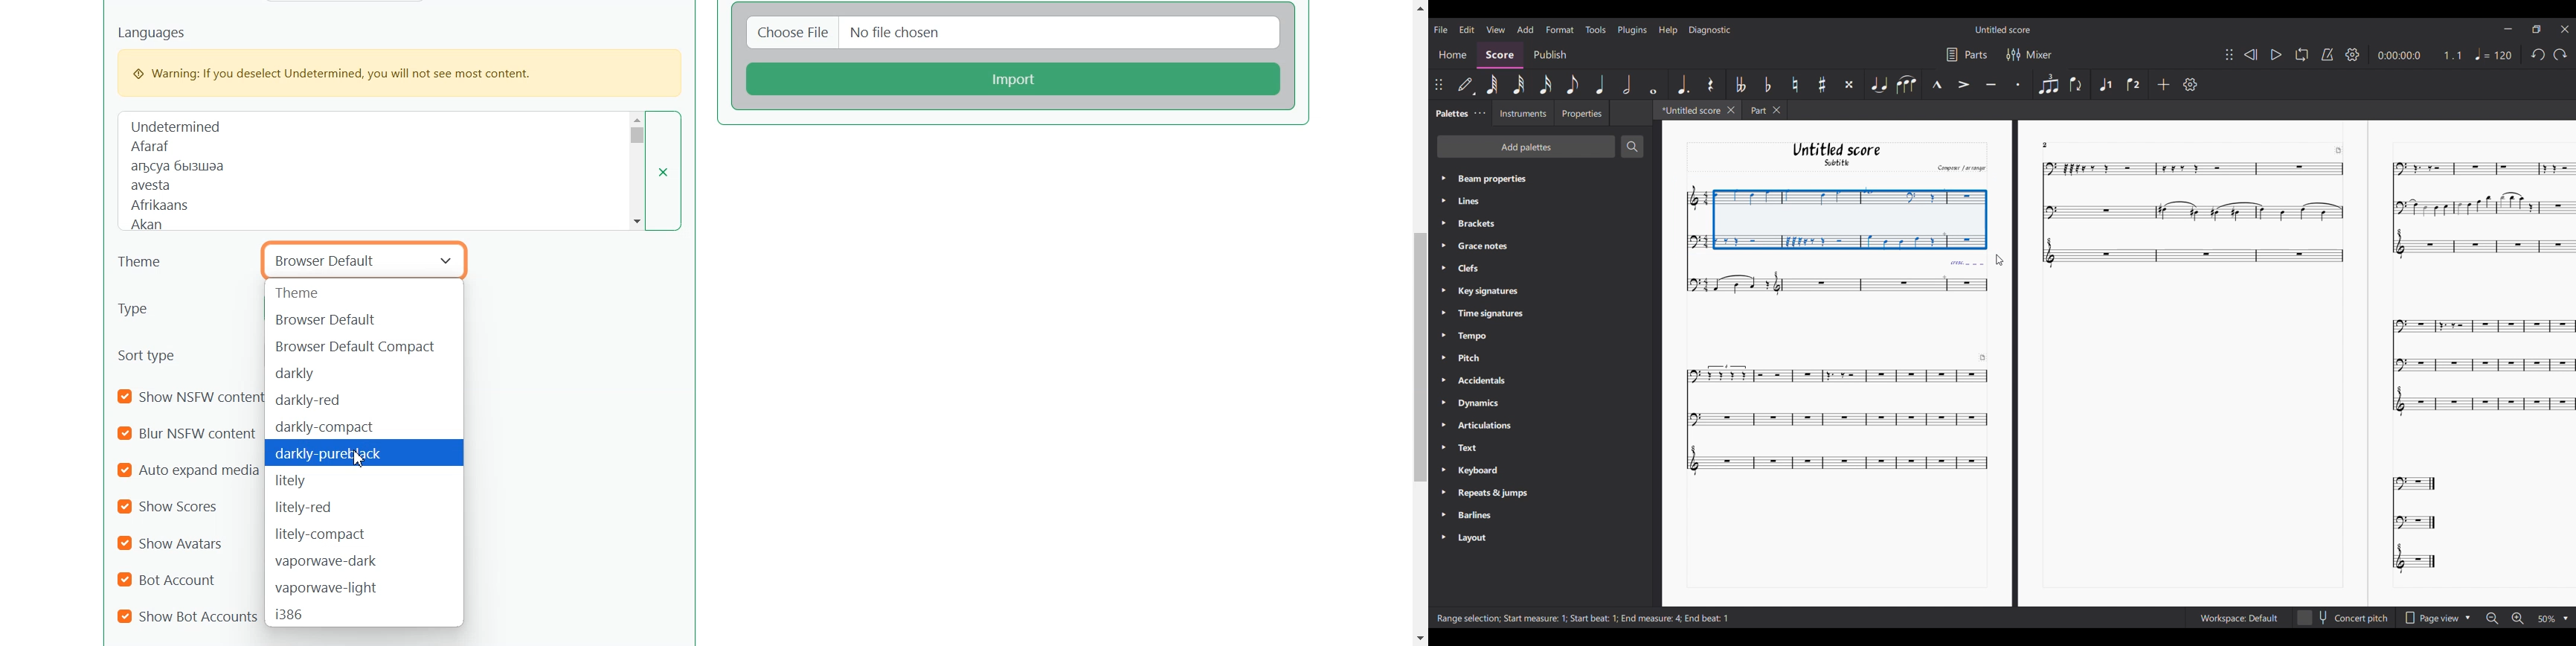 Image resolution: width=2576 pixels, height=672 pixels. Describe the element at coordinates (1560, 29) in the screenshot. I see `Format` at that location.